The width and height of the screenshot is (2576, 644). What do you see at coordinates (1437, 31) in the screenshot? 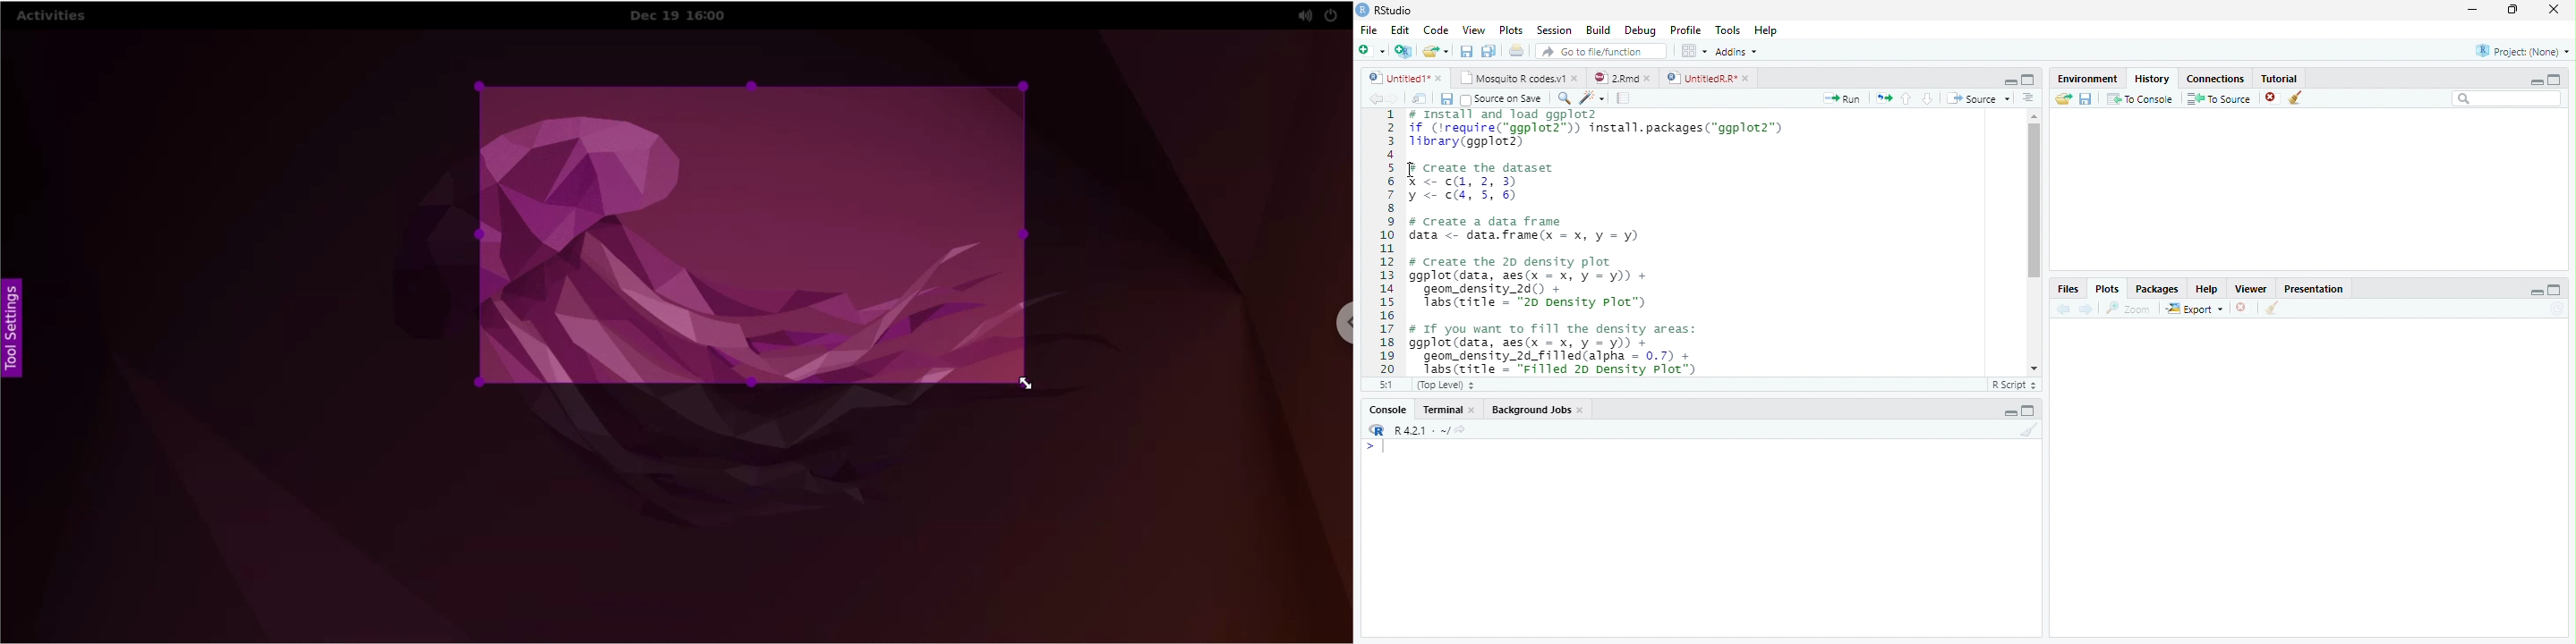
I see `Code` at bounding box center [1437, 31].